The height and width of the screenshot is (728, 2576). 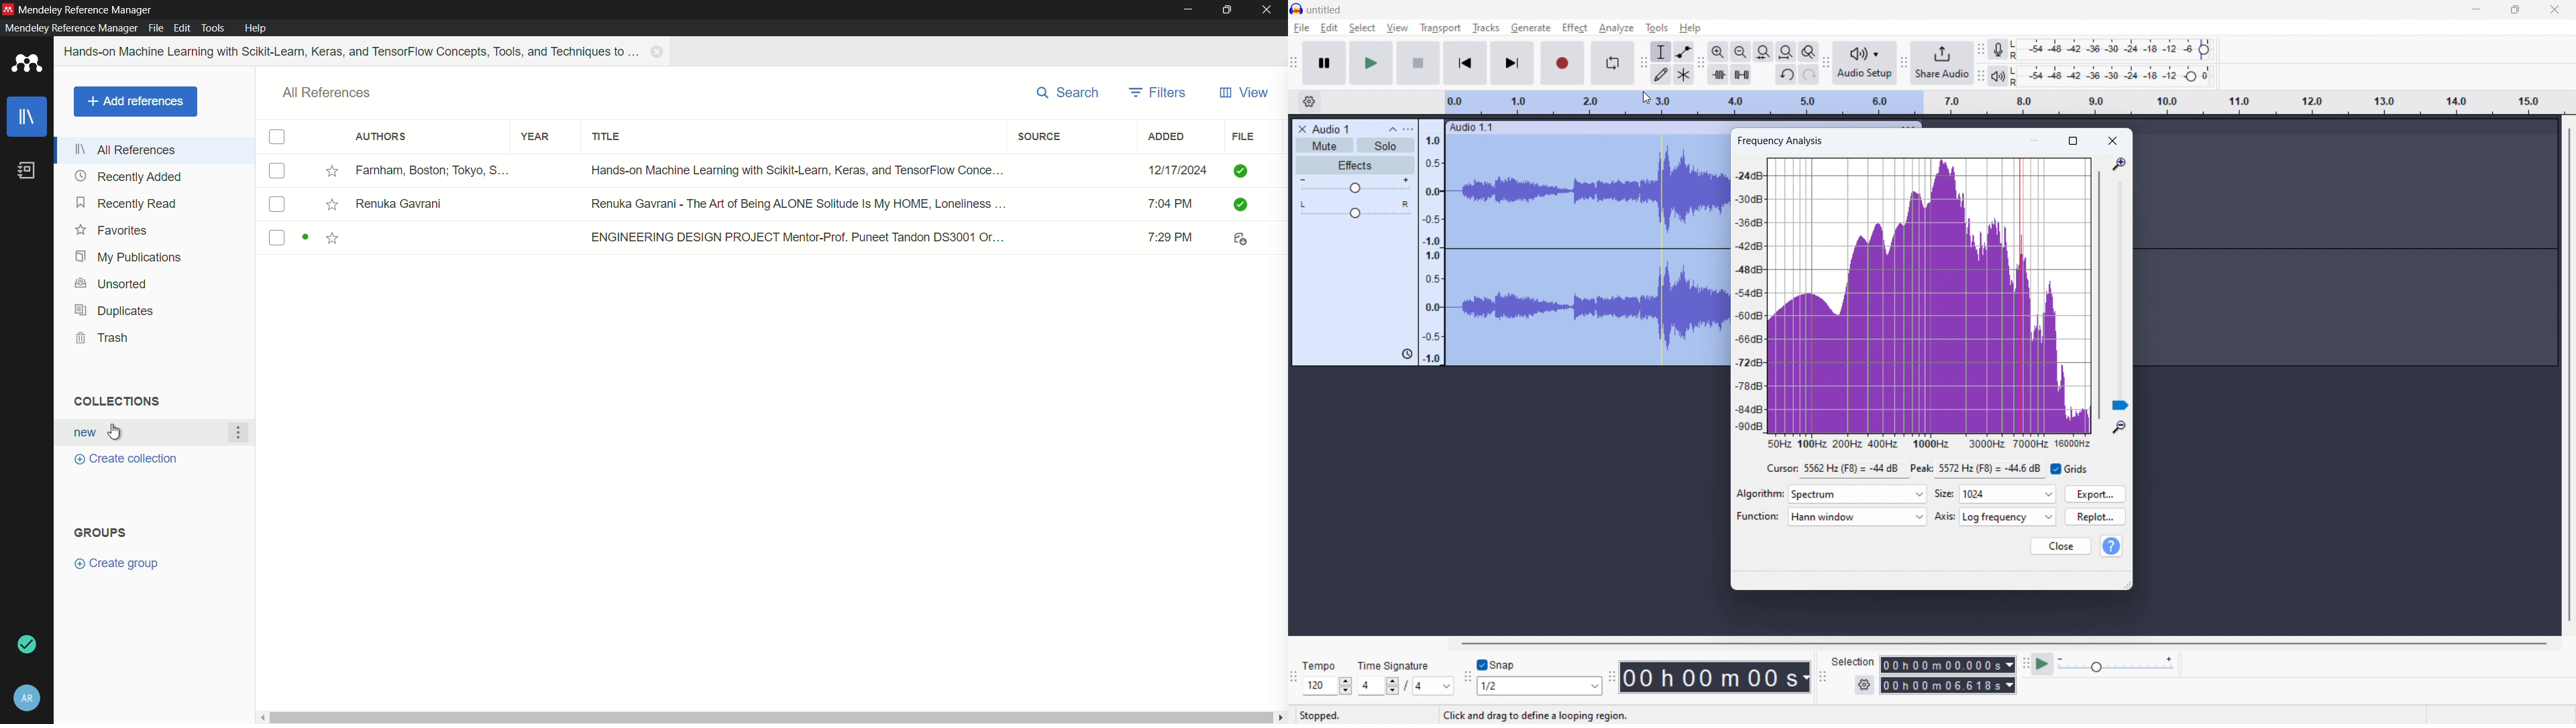 I want to click on file, so click(x=1302, y=28).